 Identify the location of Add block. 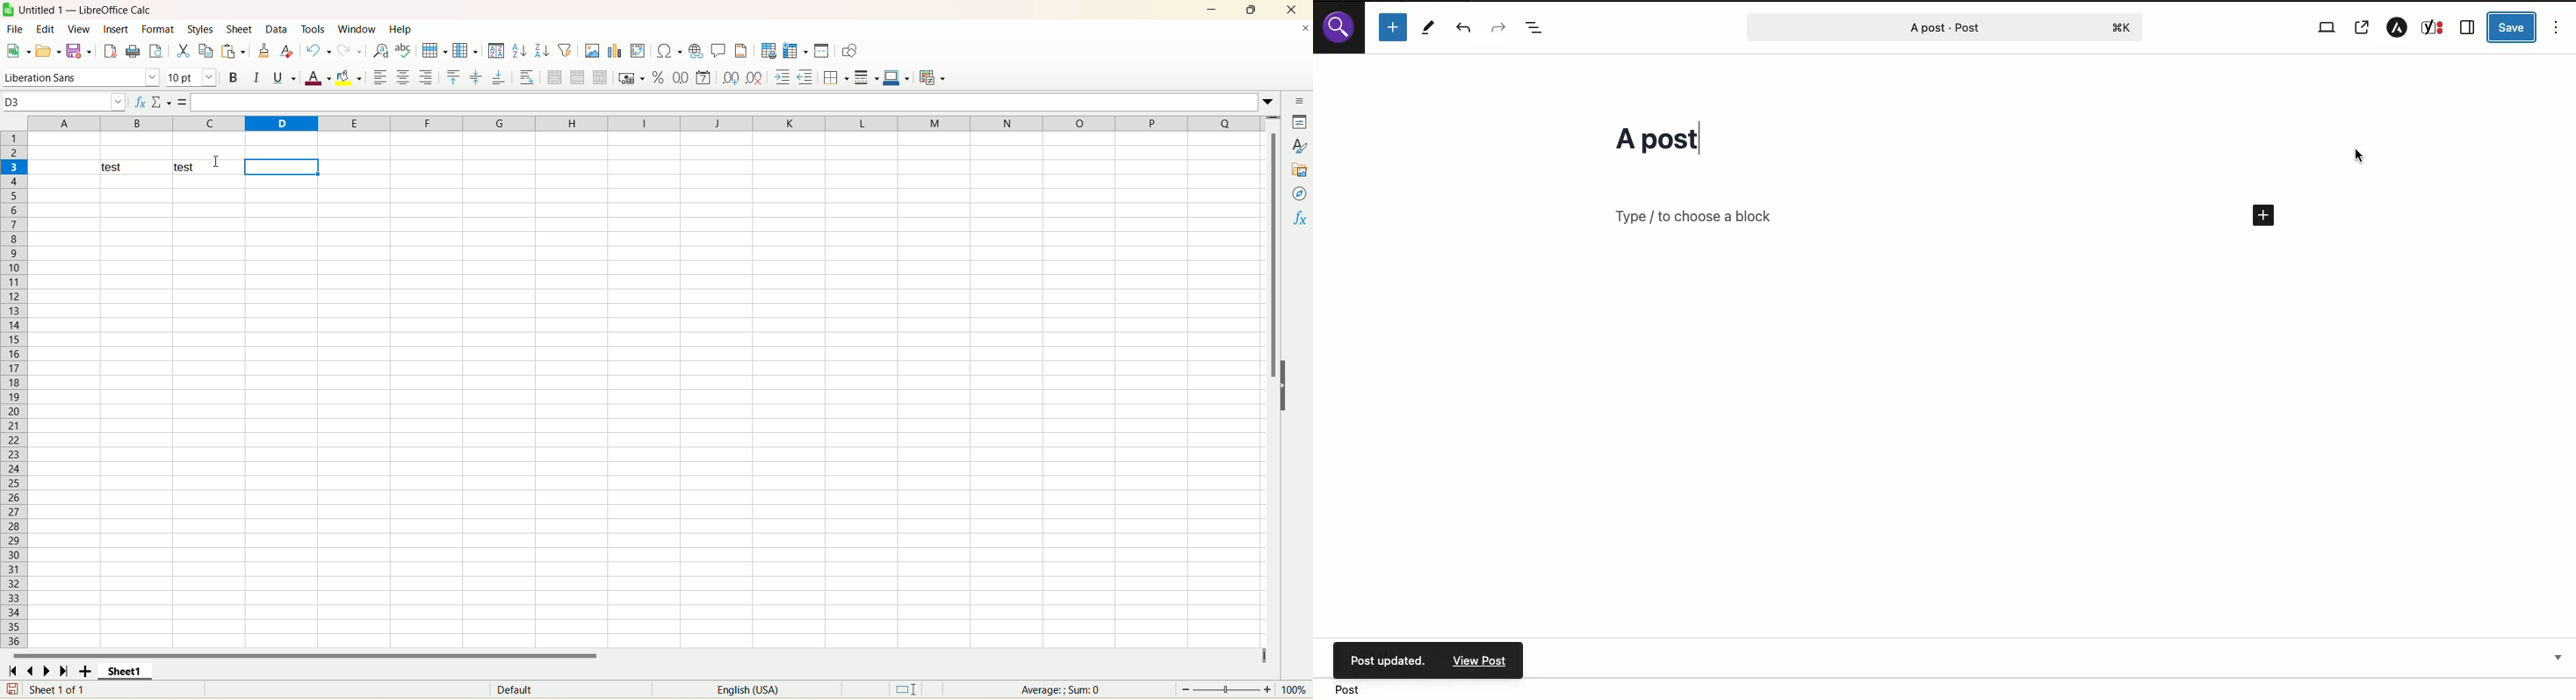
(1392, 27).